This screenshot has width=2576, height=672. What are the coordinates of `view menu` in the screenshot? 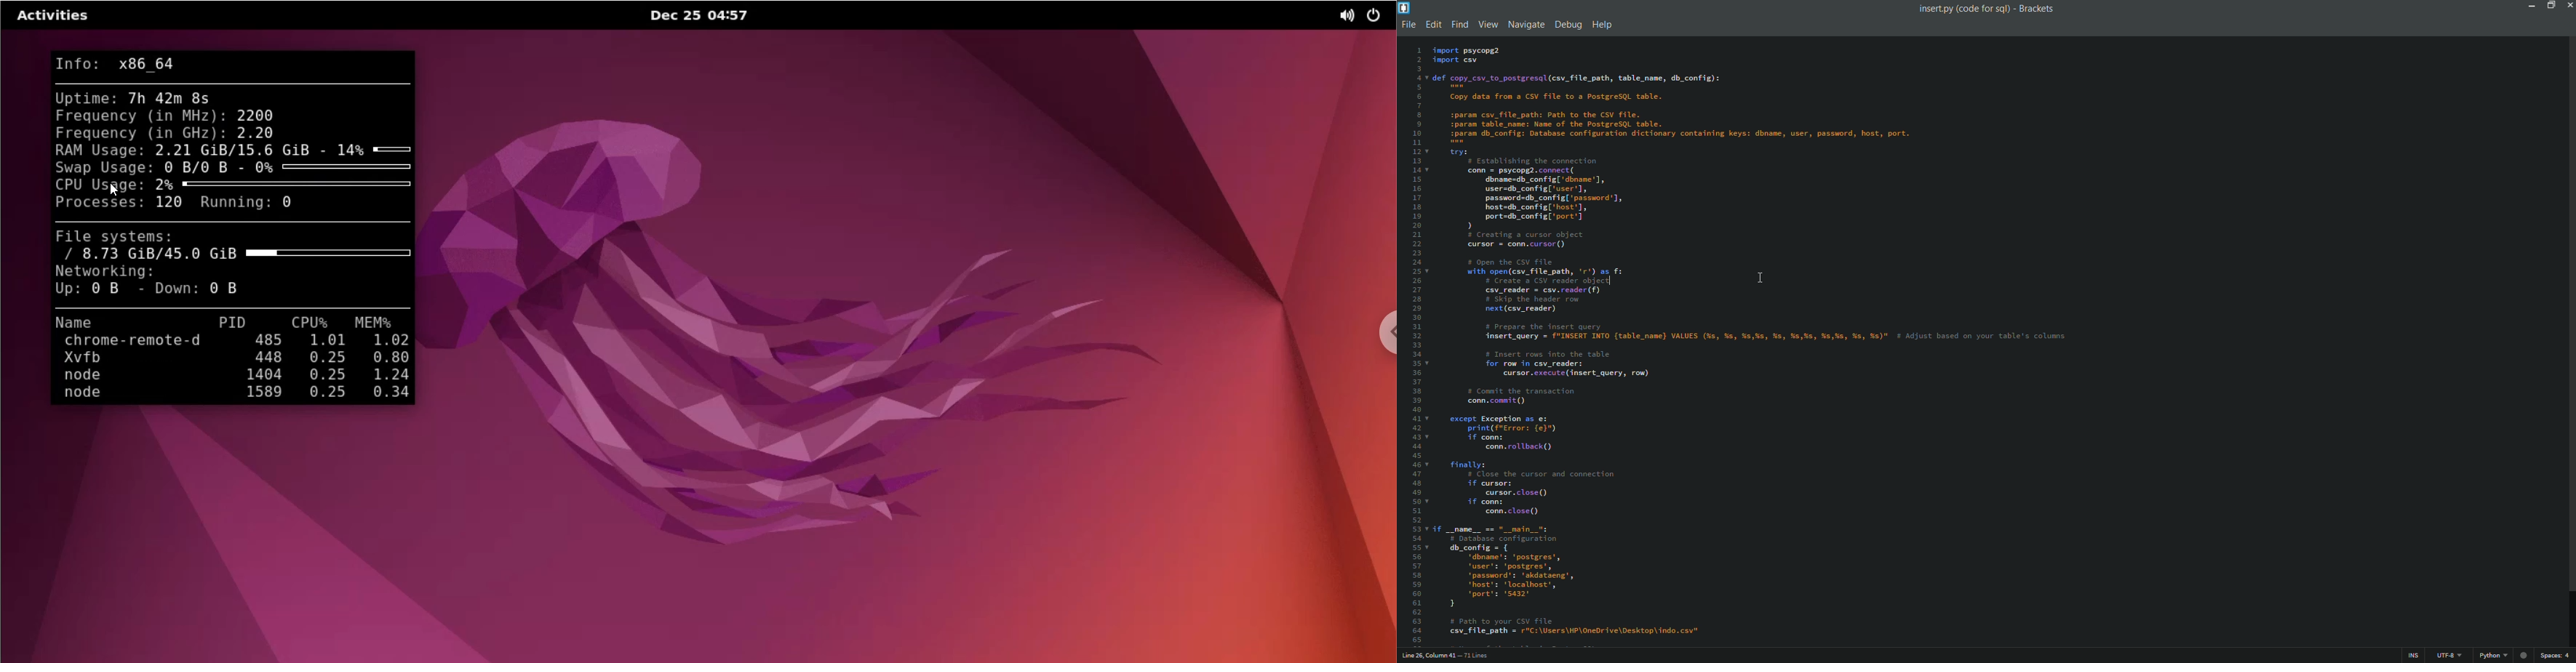 It's located at (1486, 25).